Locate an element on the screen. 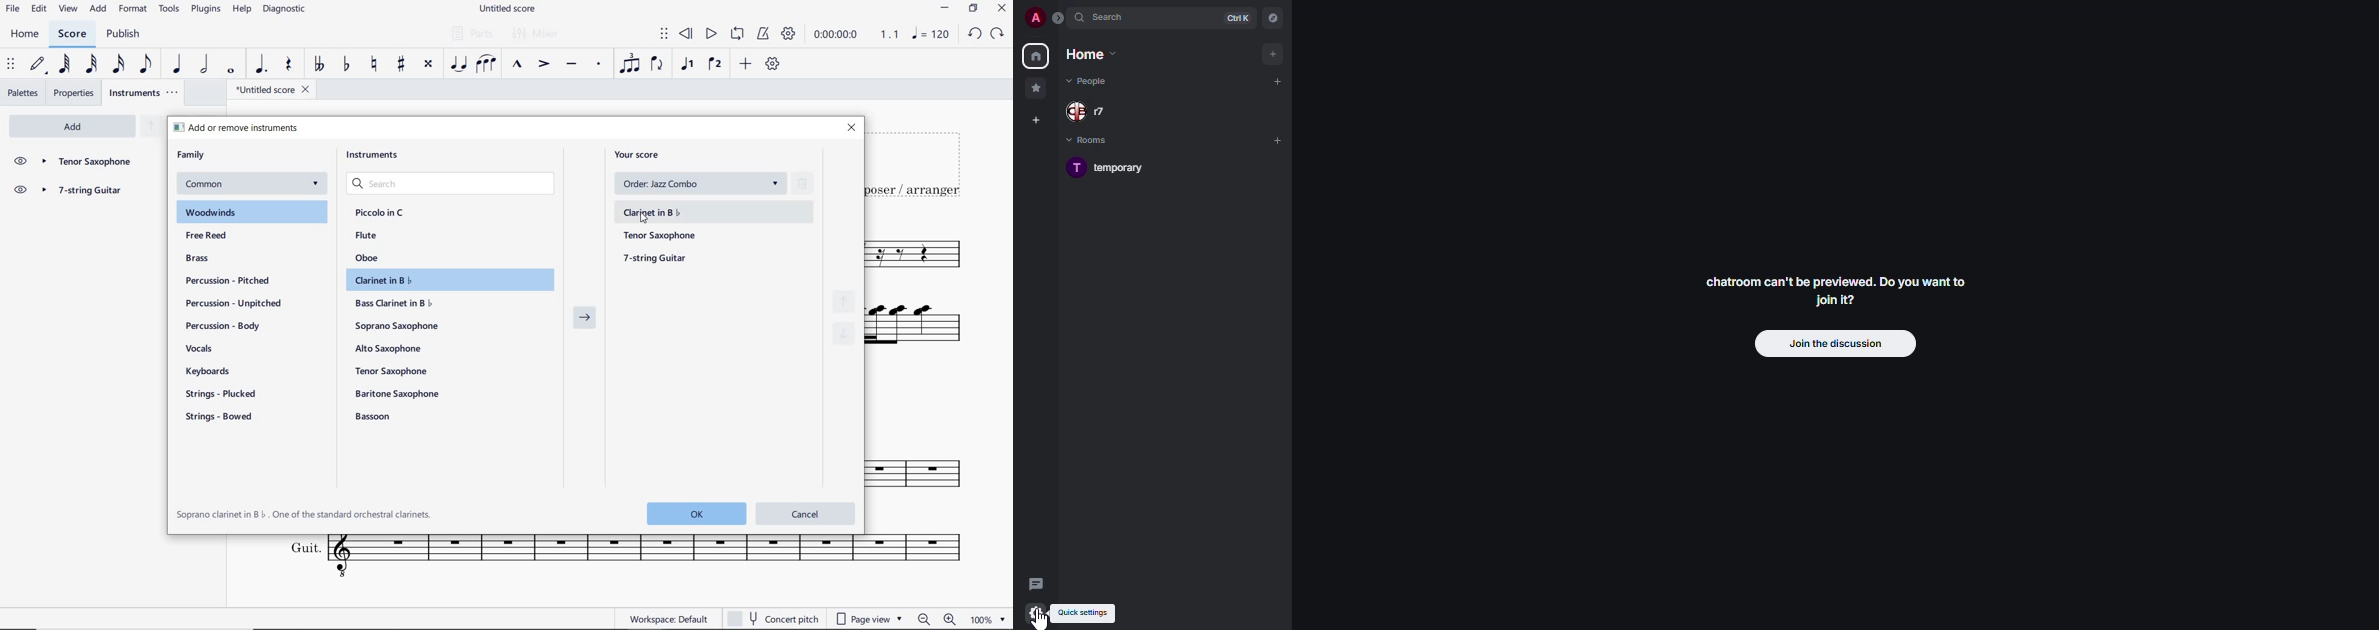  PUBLISH is located at coordinates (121, 34).